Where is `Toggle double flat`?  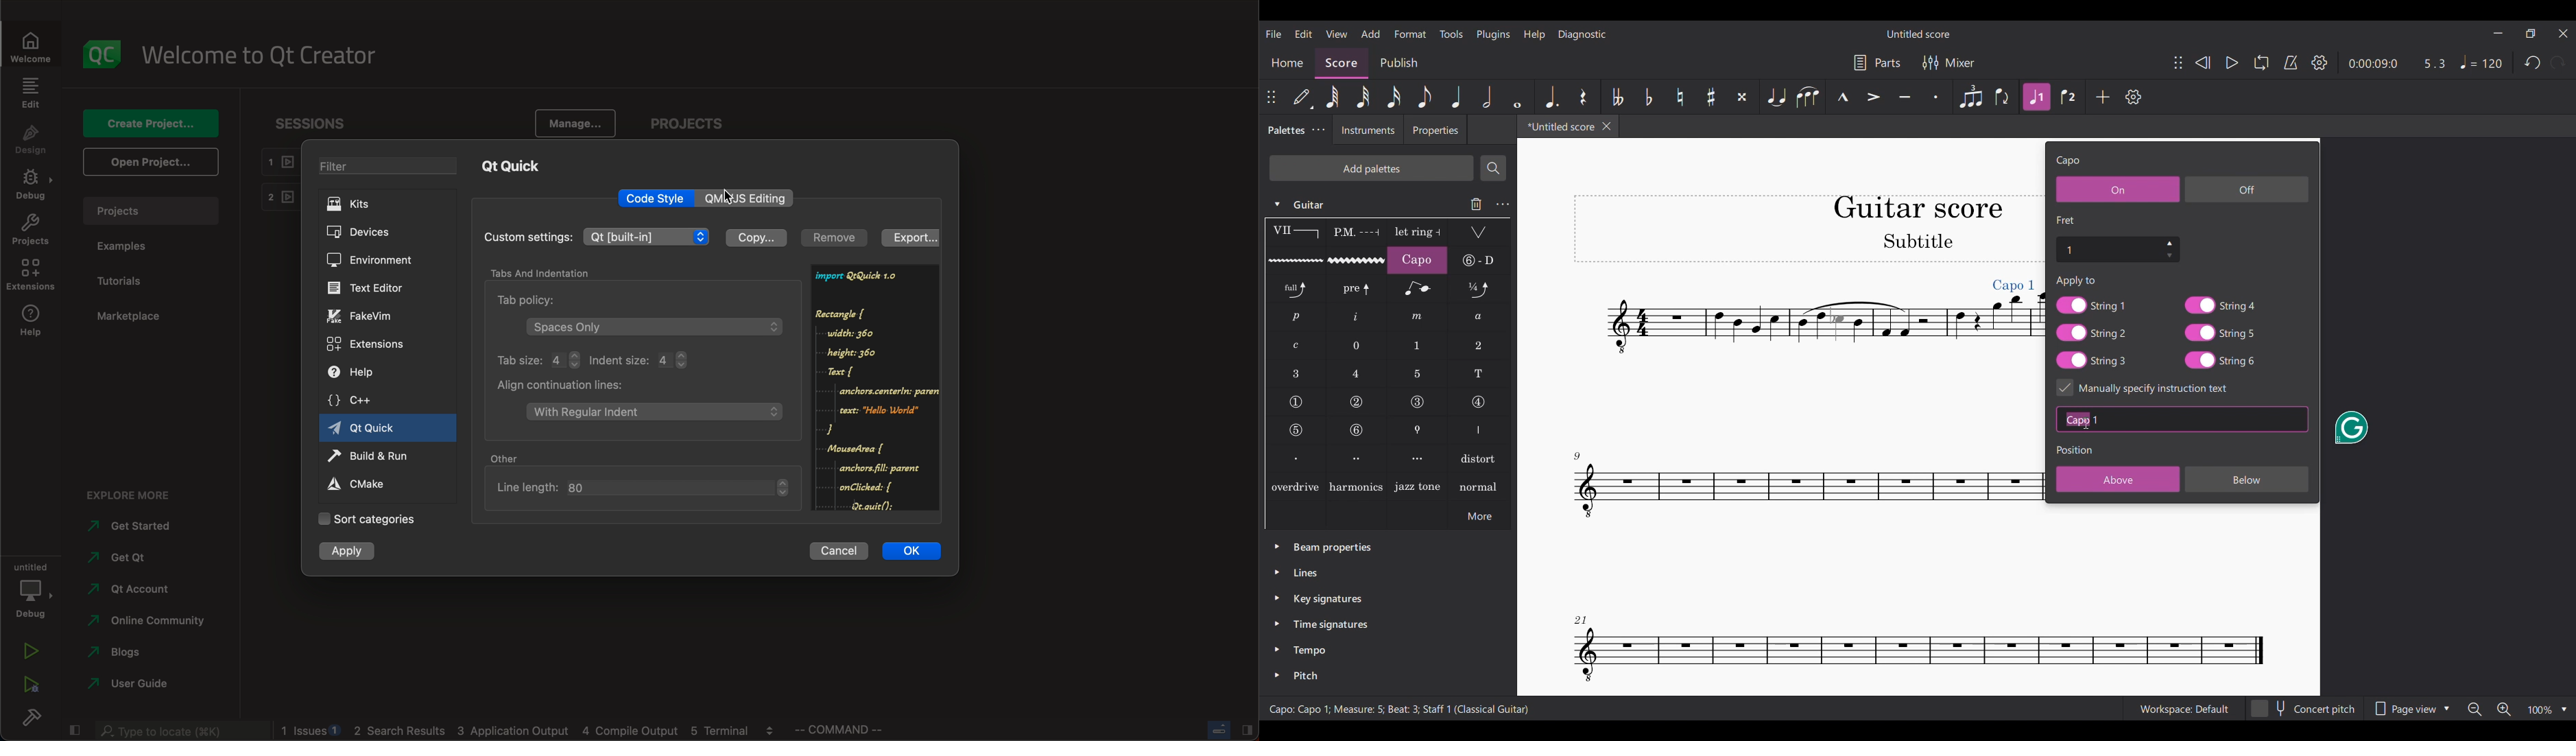
Toggle double flat is located at coordinates (1617, 97).